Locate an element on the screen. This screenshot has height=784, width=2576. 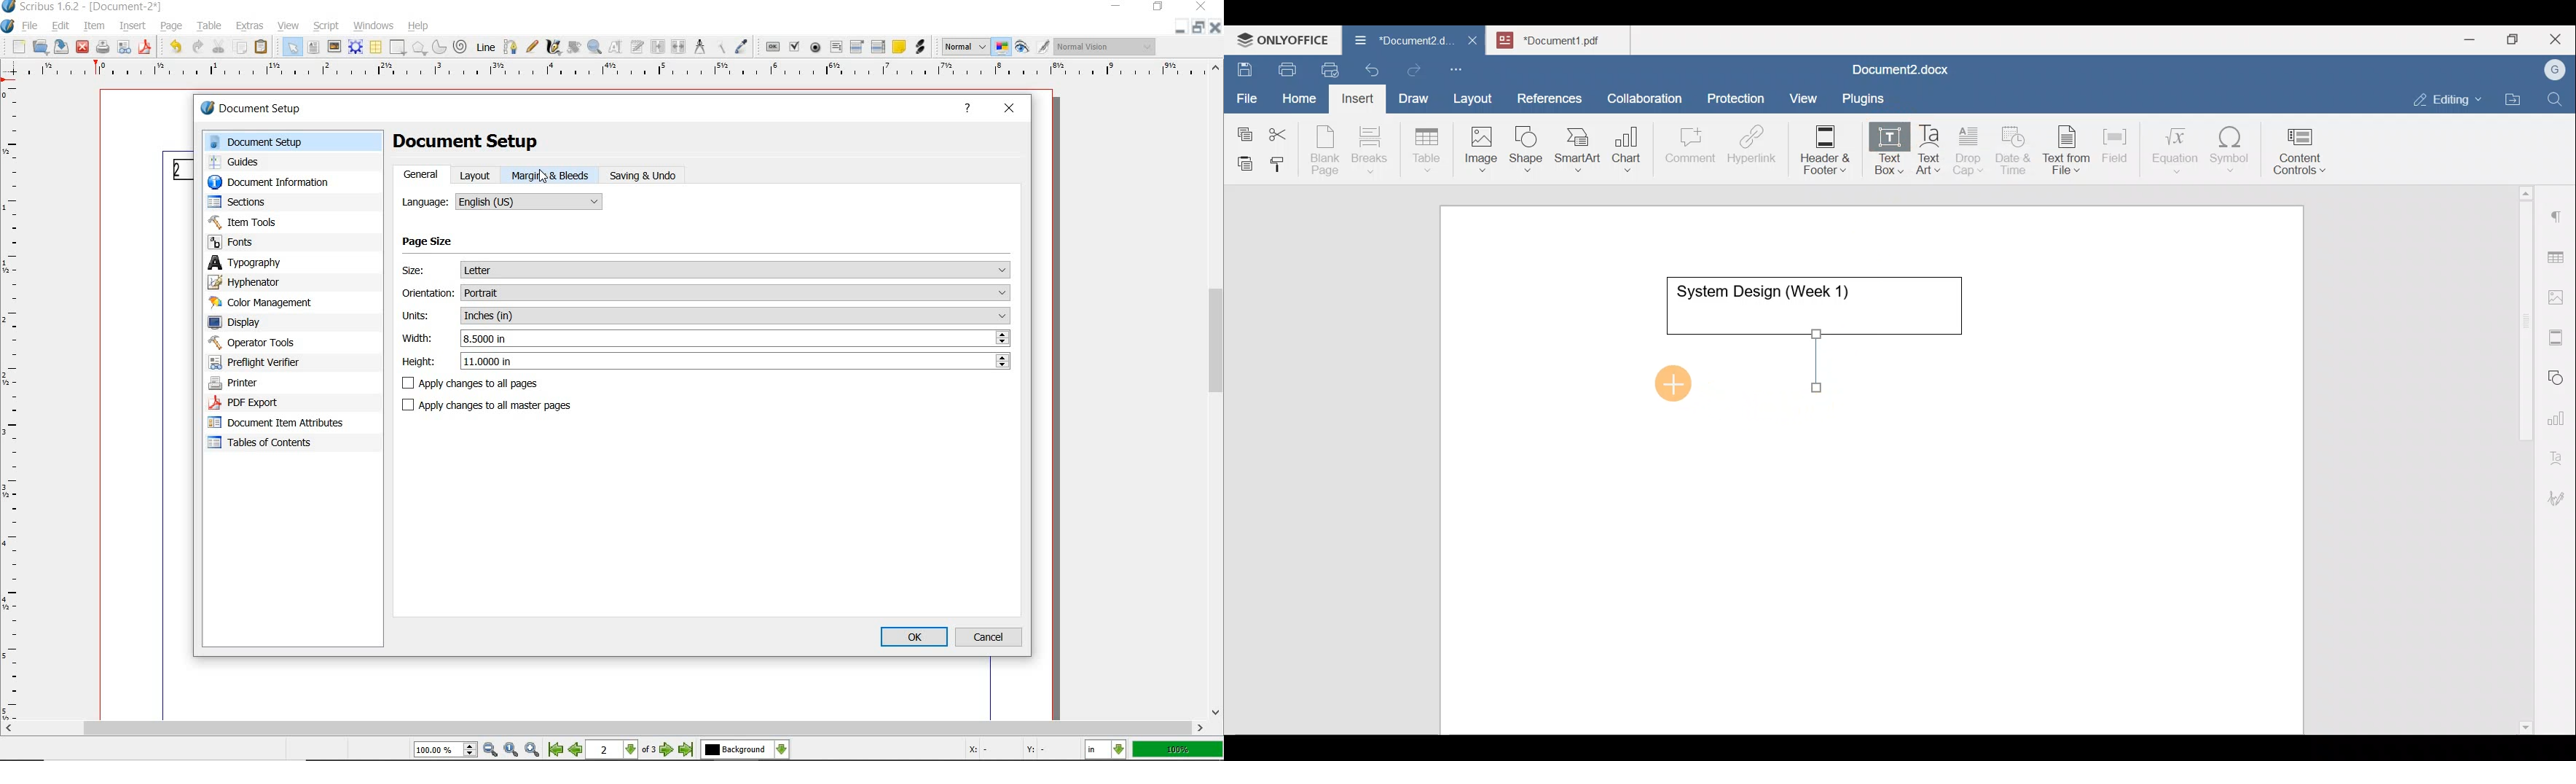
Tables of contents is located at coordinates (270, 443).